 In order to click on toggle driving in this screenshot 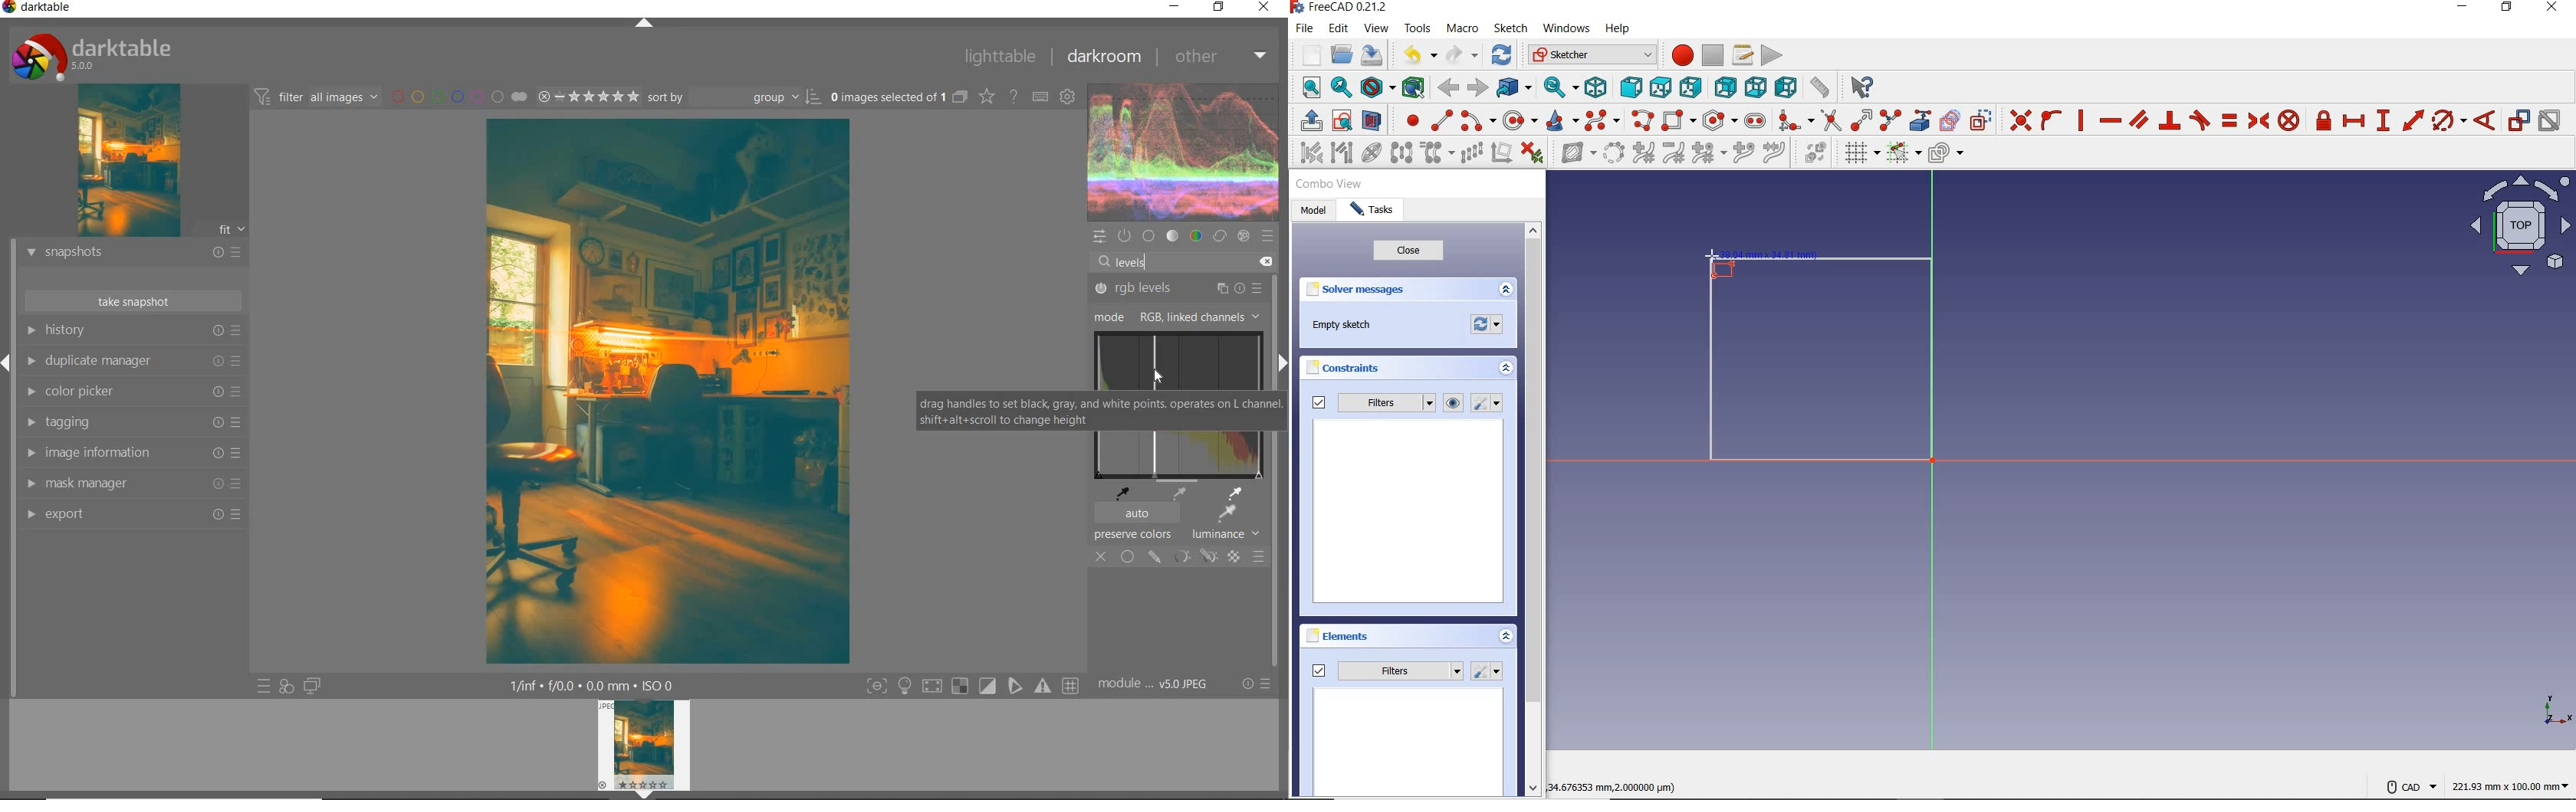, I will do `click(2519, 120)`.